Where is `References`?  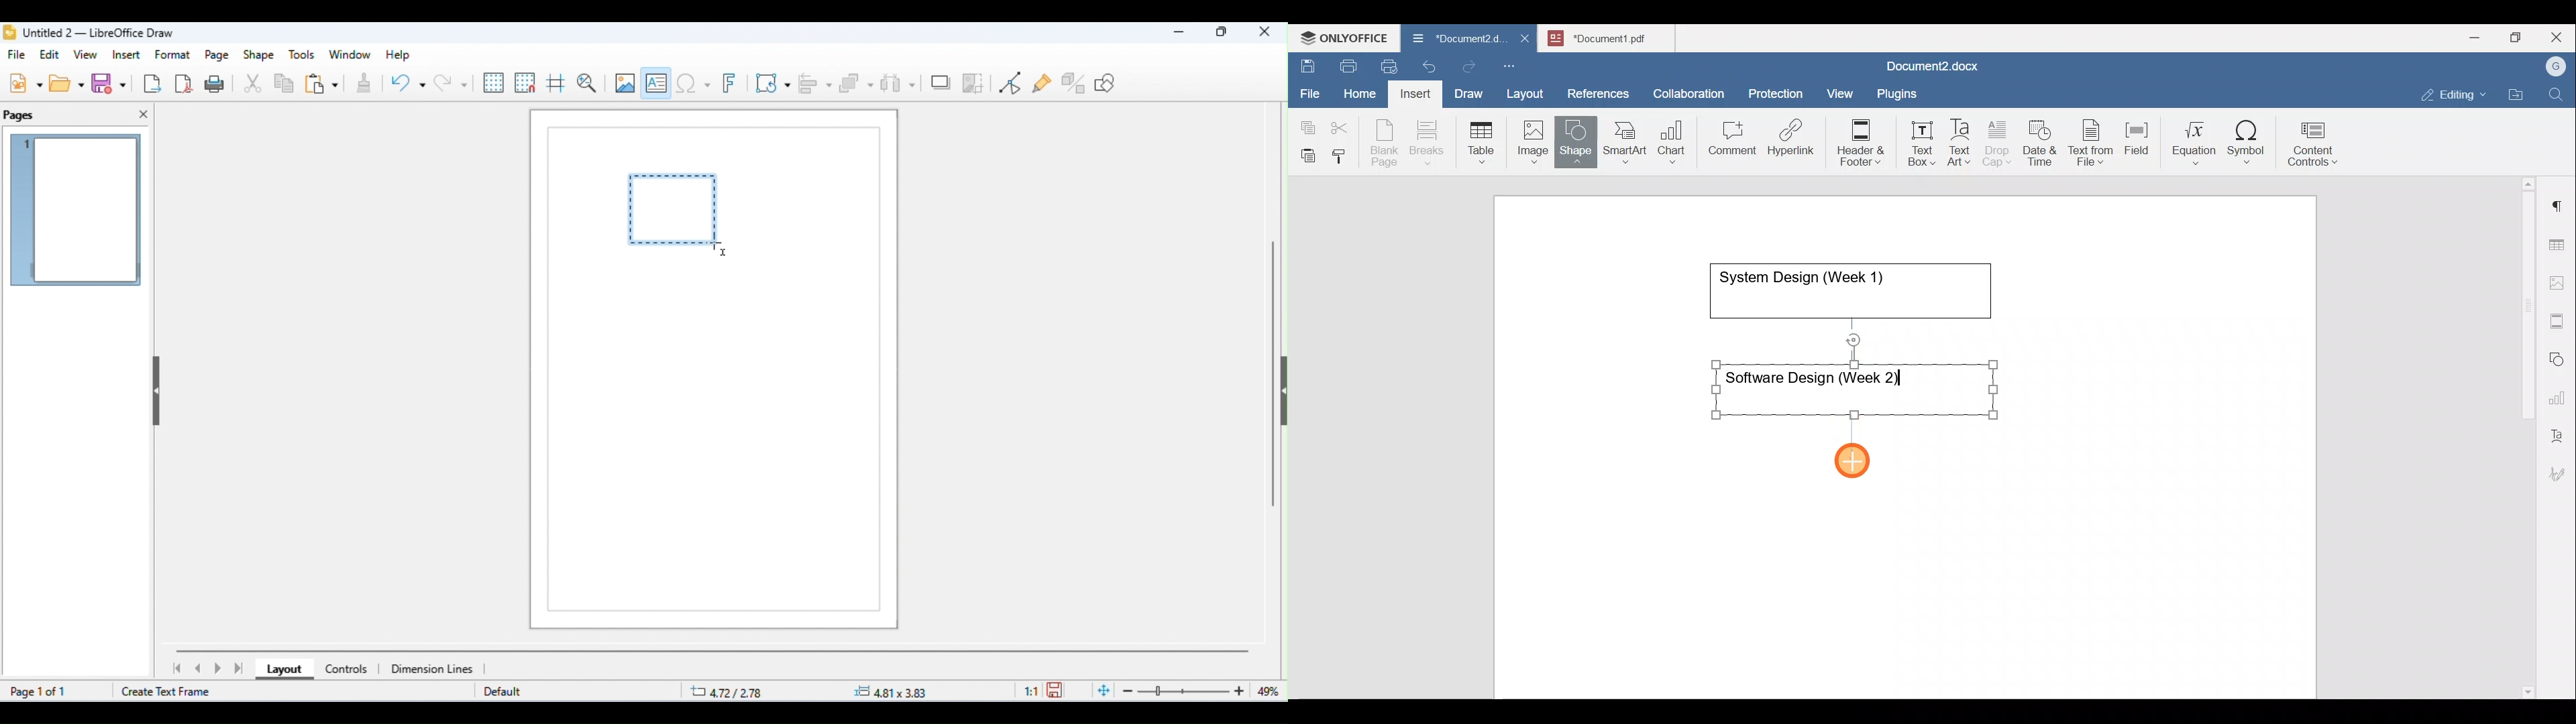
References is located at coordinates (1597, 92).